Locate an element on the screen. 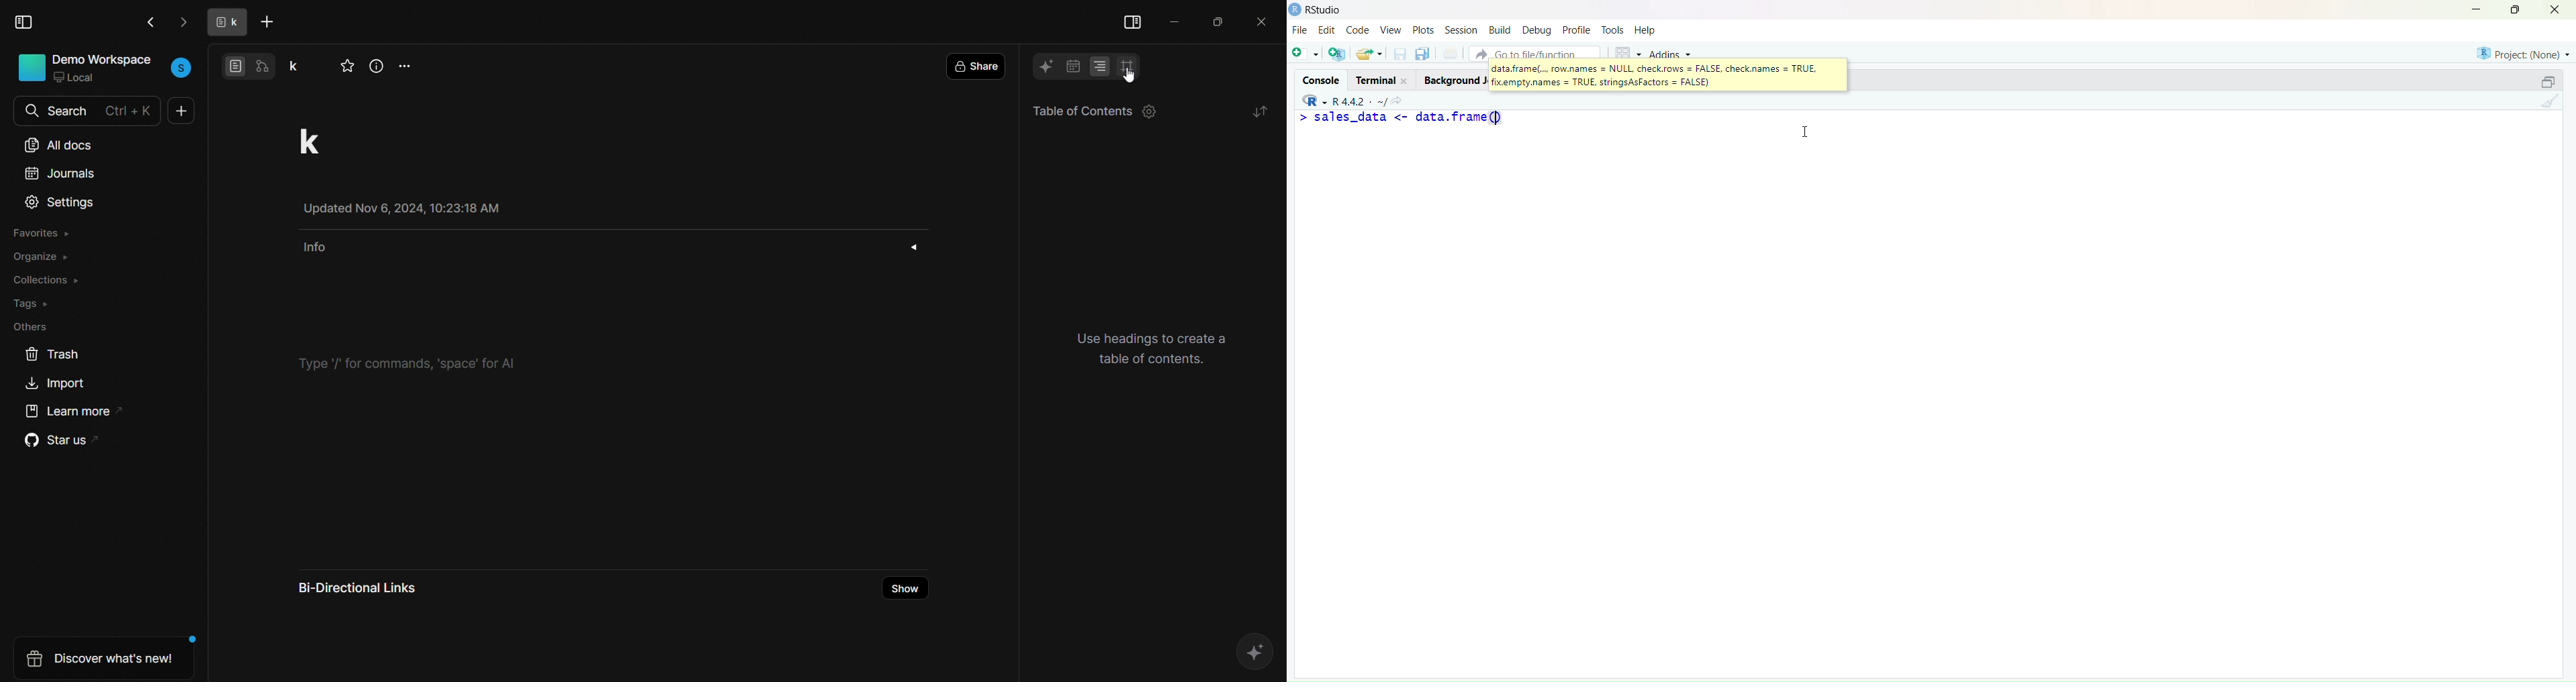  edgeless is located at coordinates (266, 65).